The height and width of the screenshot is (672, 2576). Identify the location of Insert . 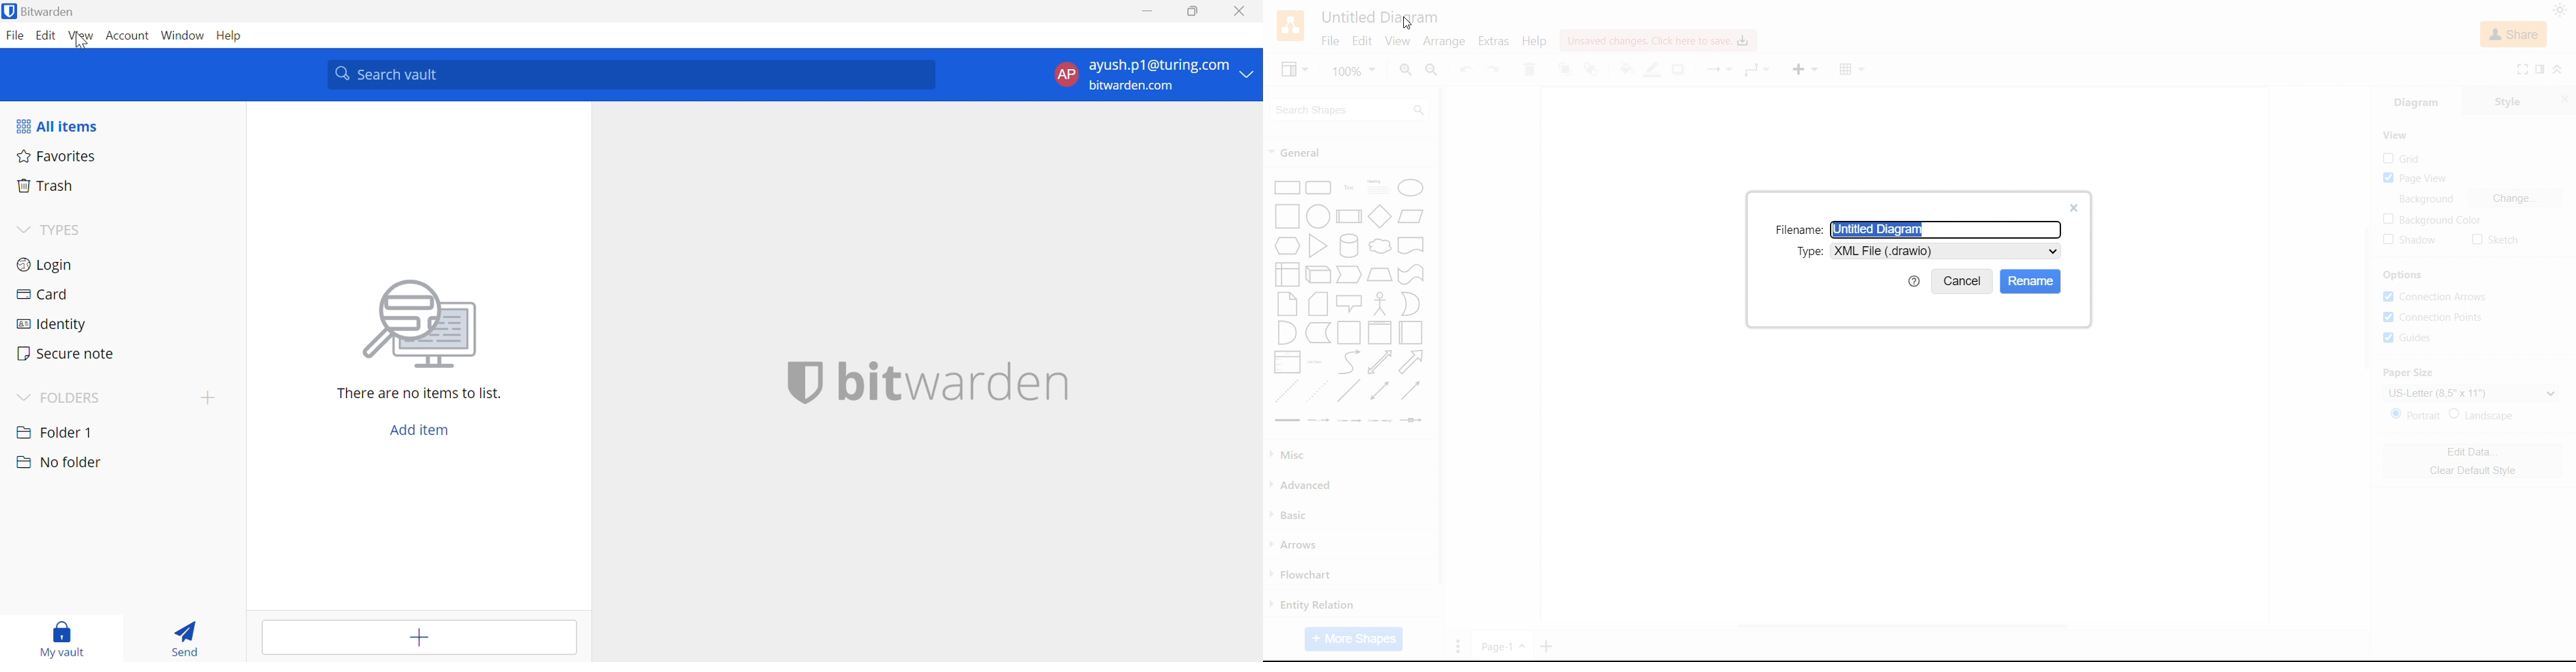
(1804, 69).